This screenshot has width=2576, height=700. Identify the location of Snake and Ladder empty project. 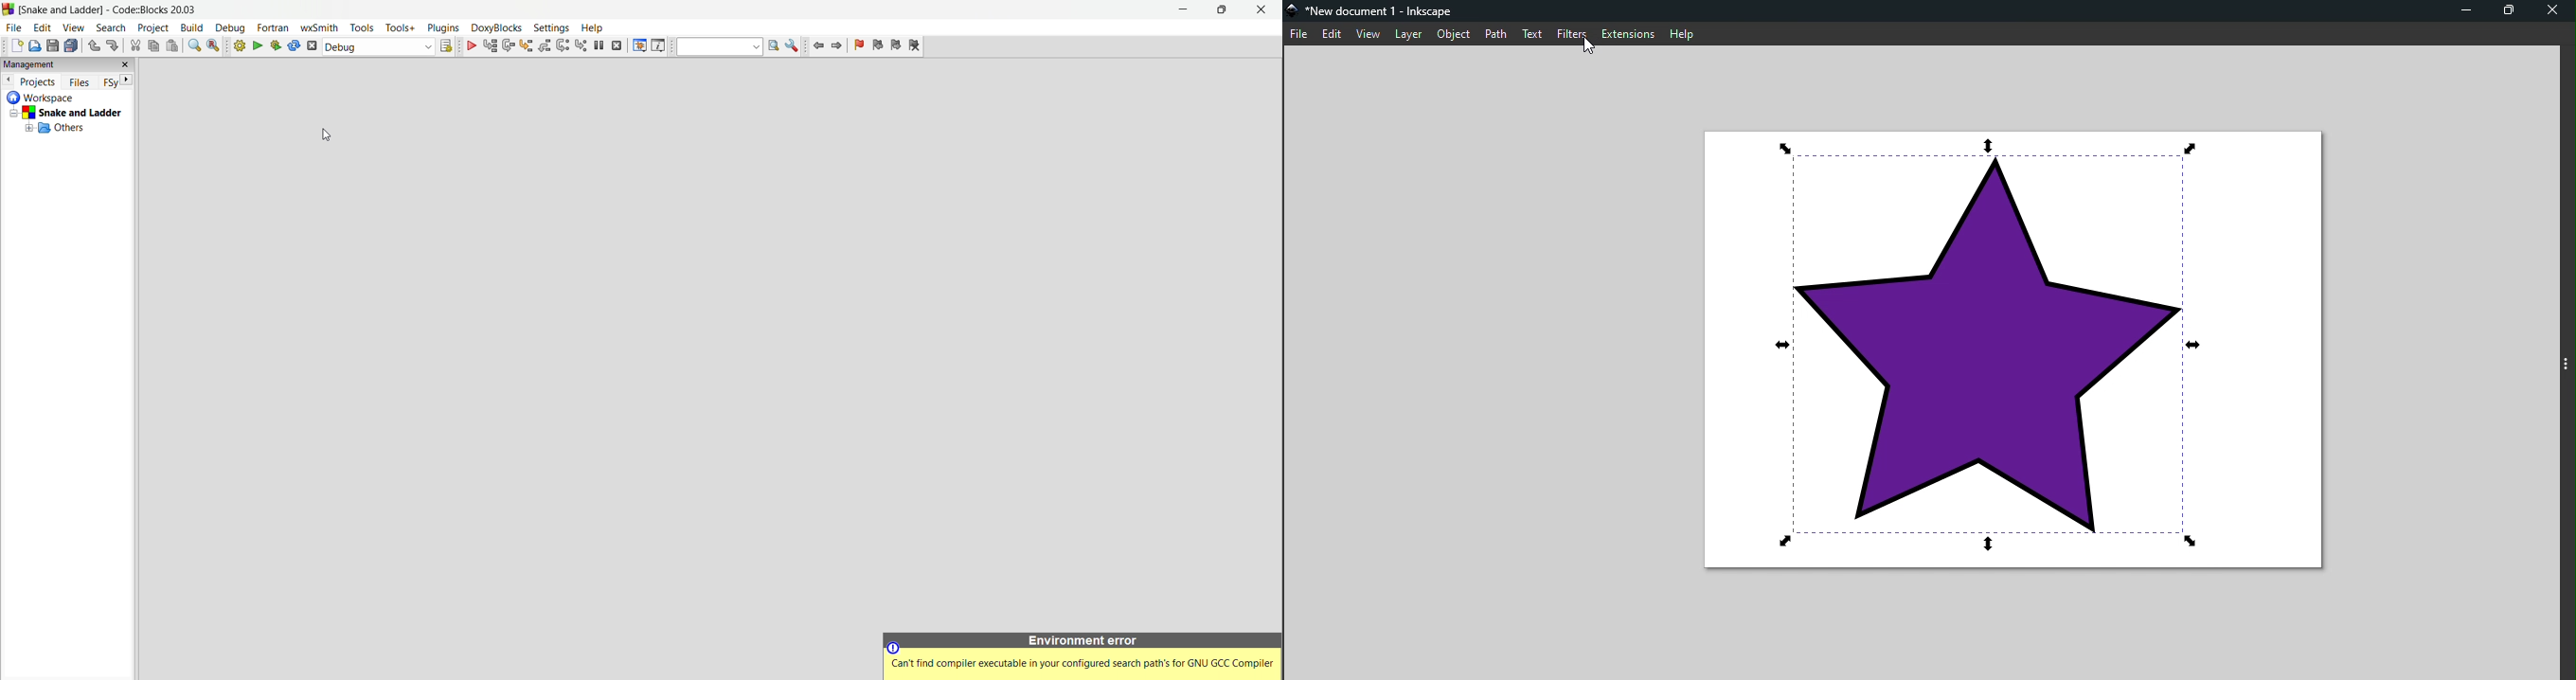
(68, 113).